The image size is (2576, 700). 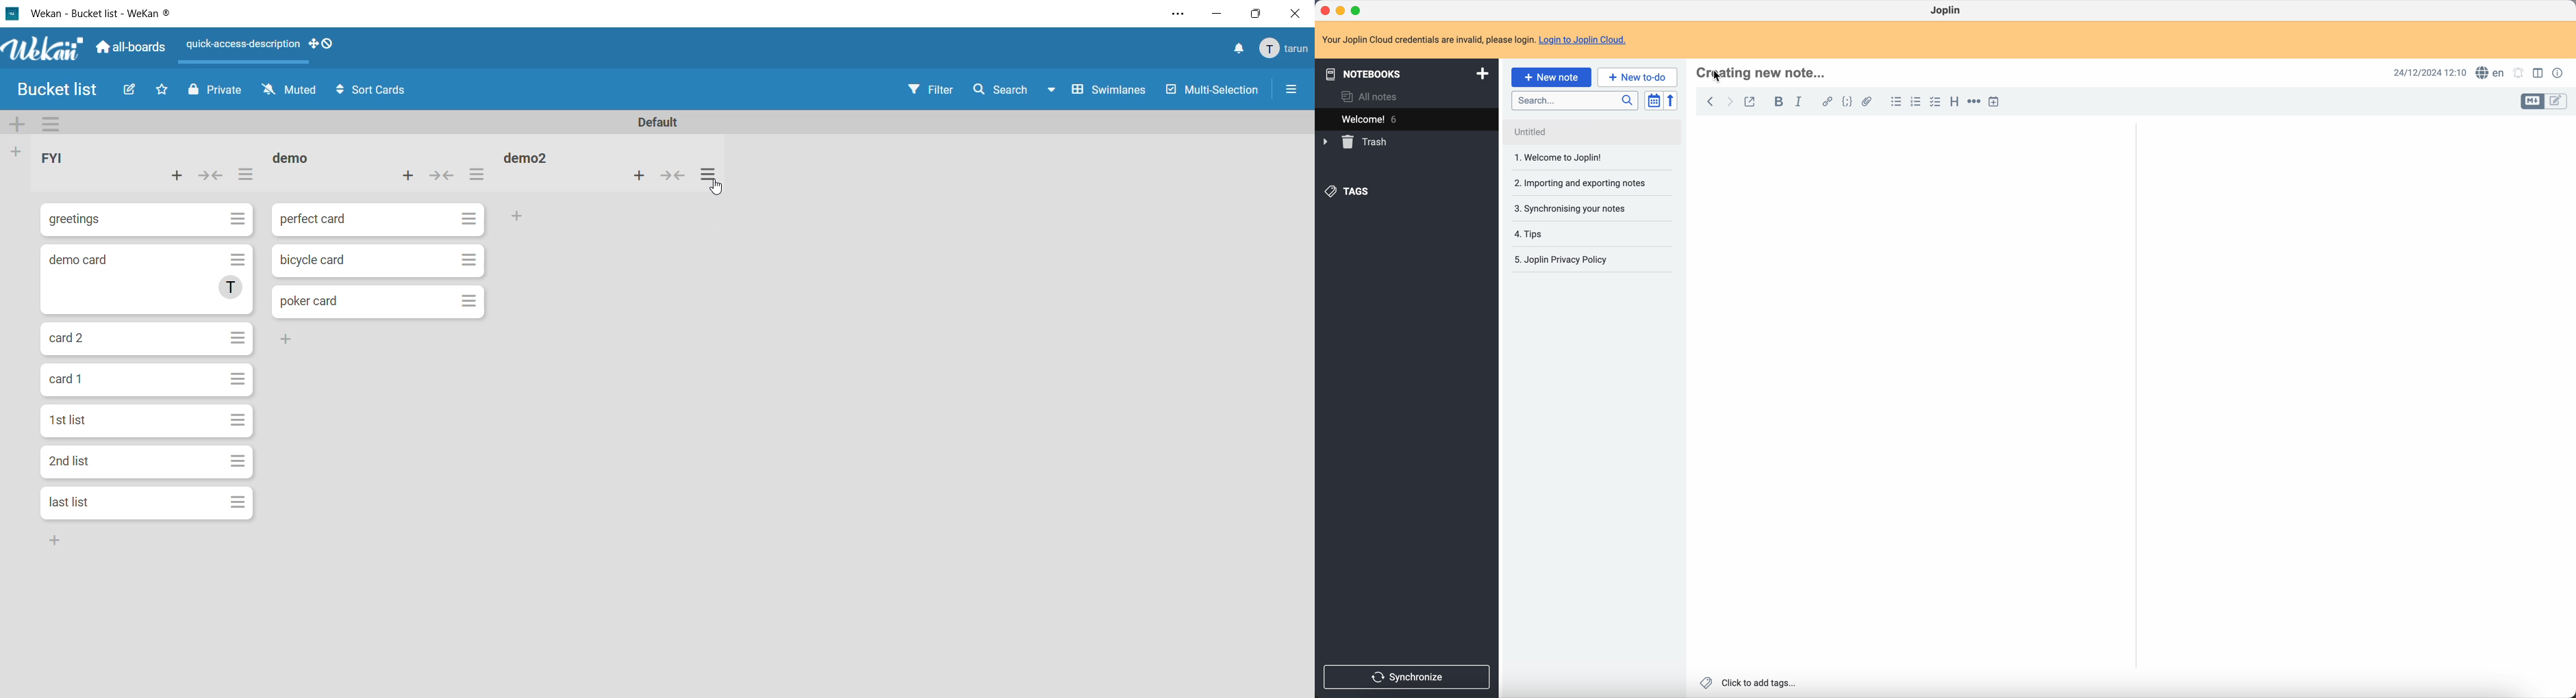 I want to click on toggle edit layout, so click(x=2540, y=72).